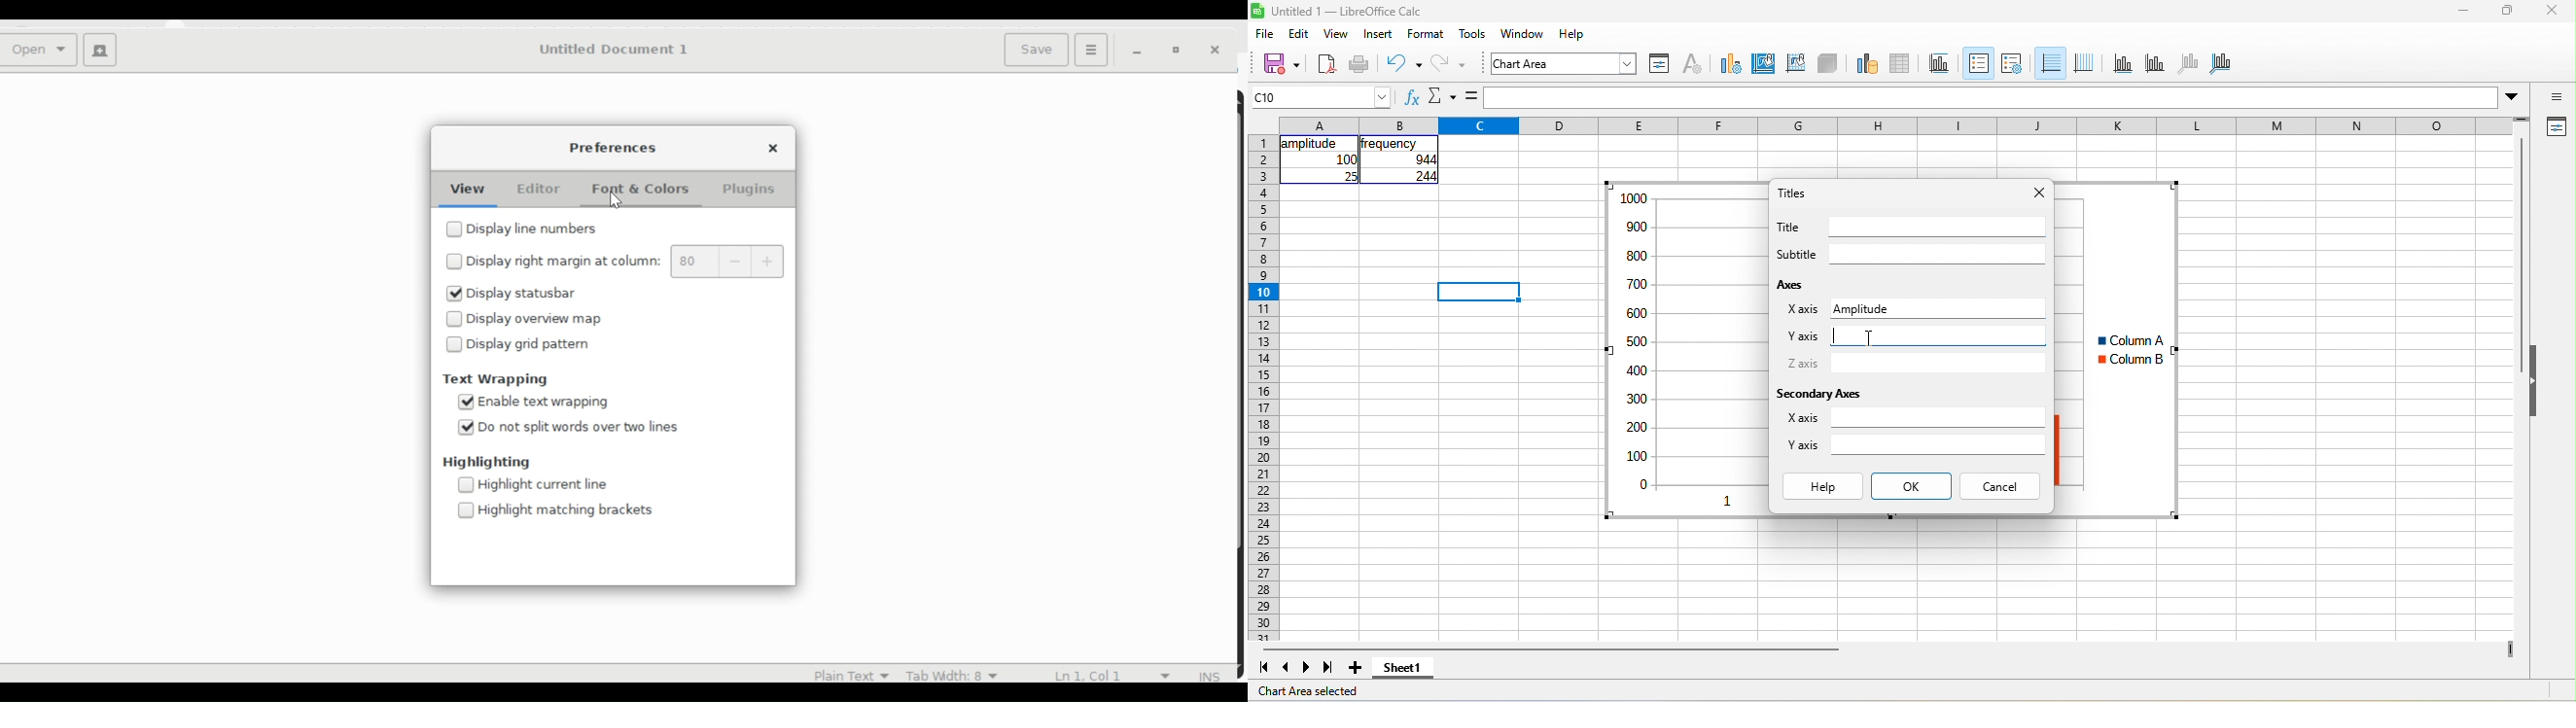 The width and height of the screenshot is (2576, 728). I want to click on redo, so click(1449, 65).